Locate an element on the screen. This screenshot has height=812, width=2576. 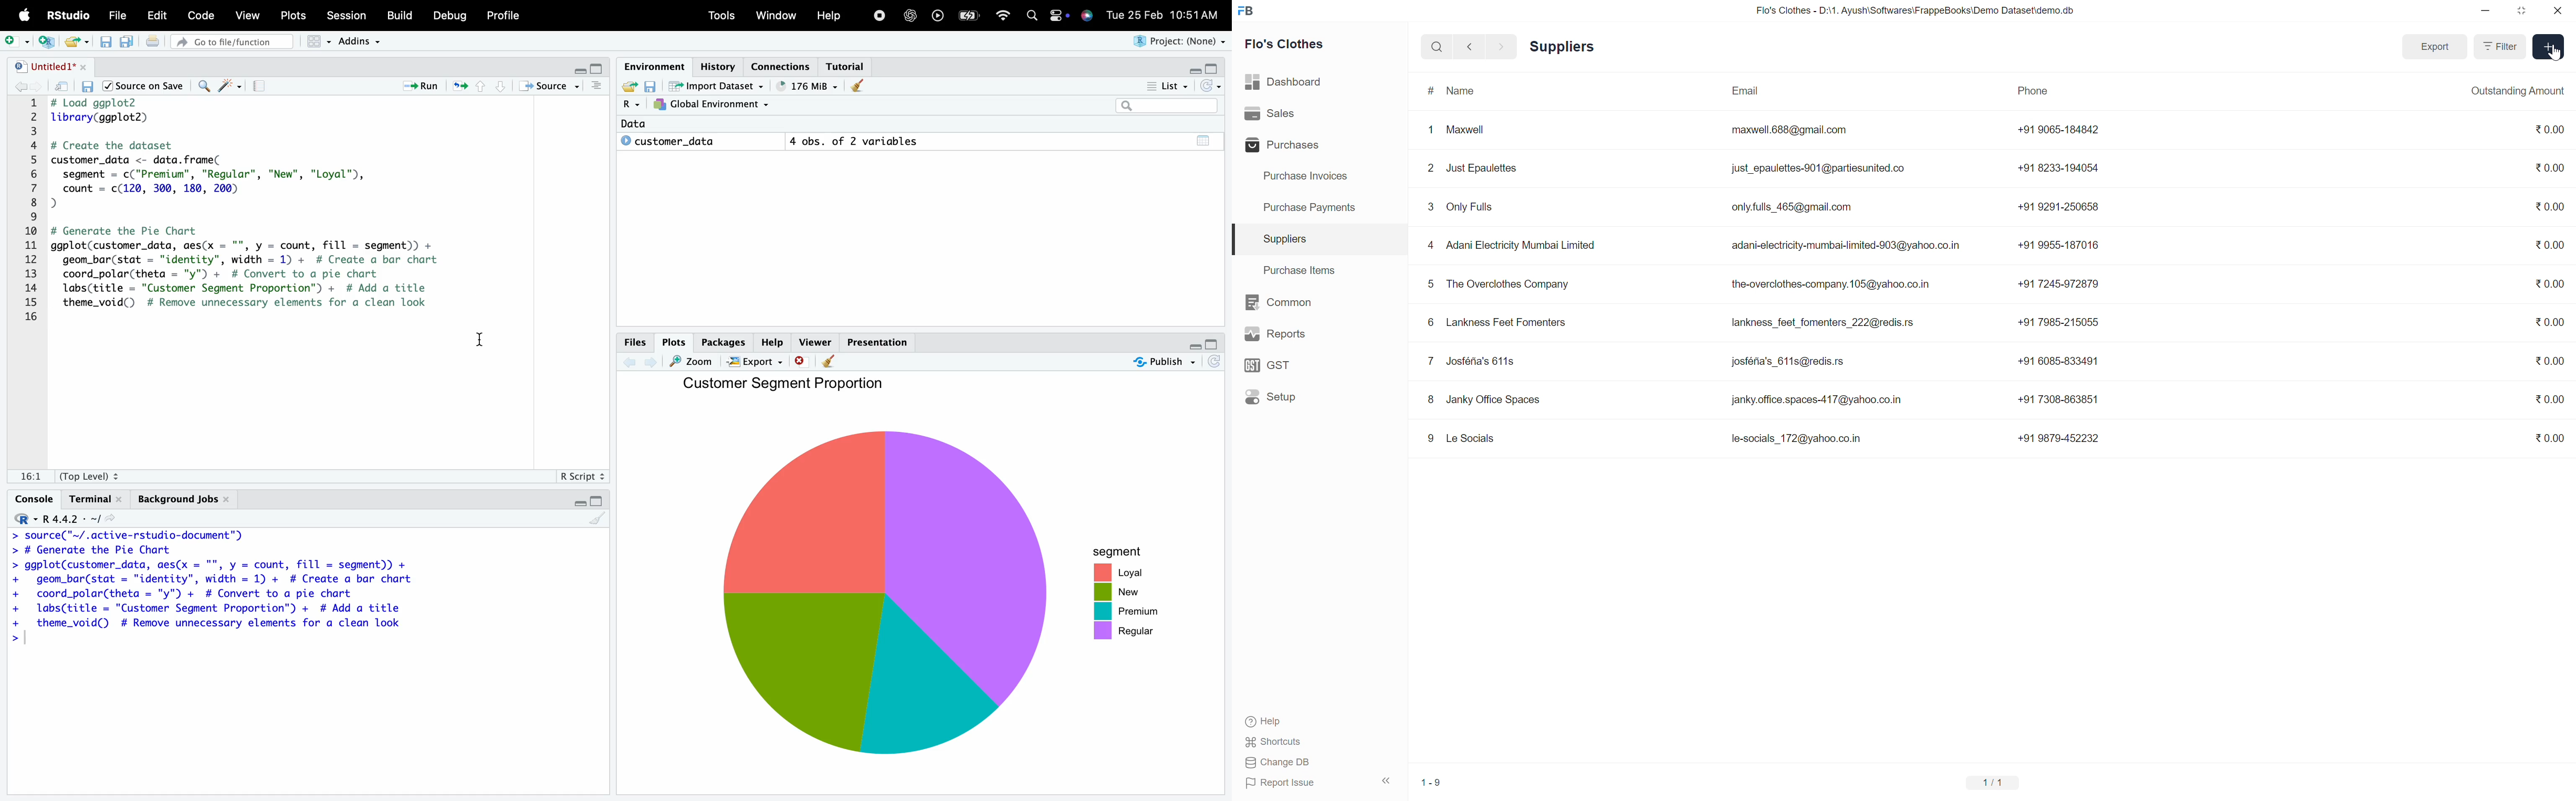
Project: (None) is located at coordinates (1177, 41).